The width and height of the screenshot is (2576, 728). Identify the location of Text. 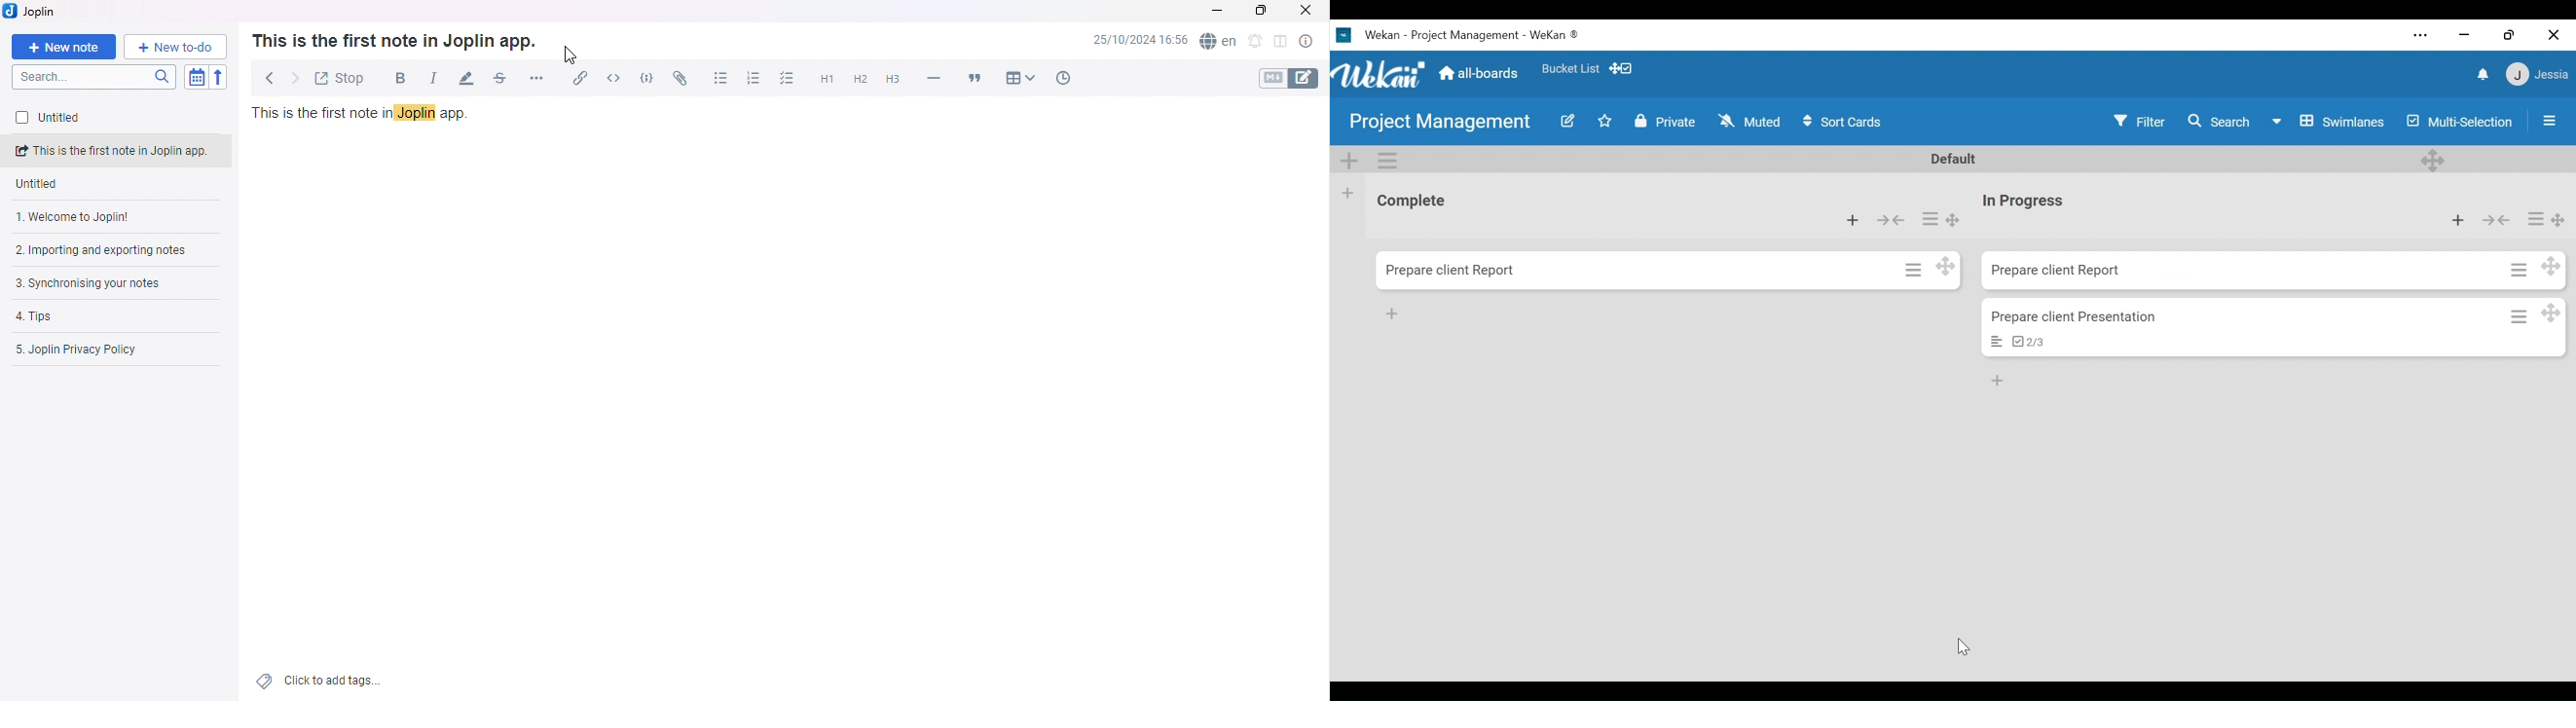
(393, 40).